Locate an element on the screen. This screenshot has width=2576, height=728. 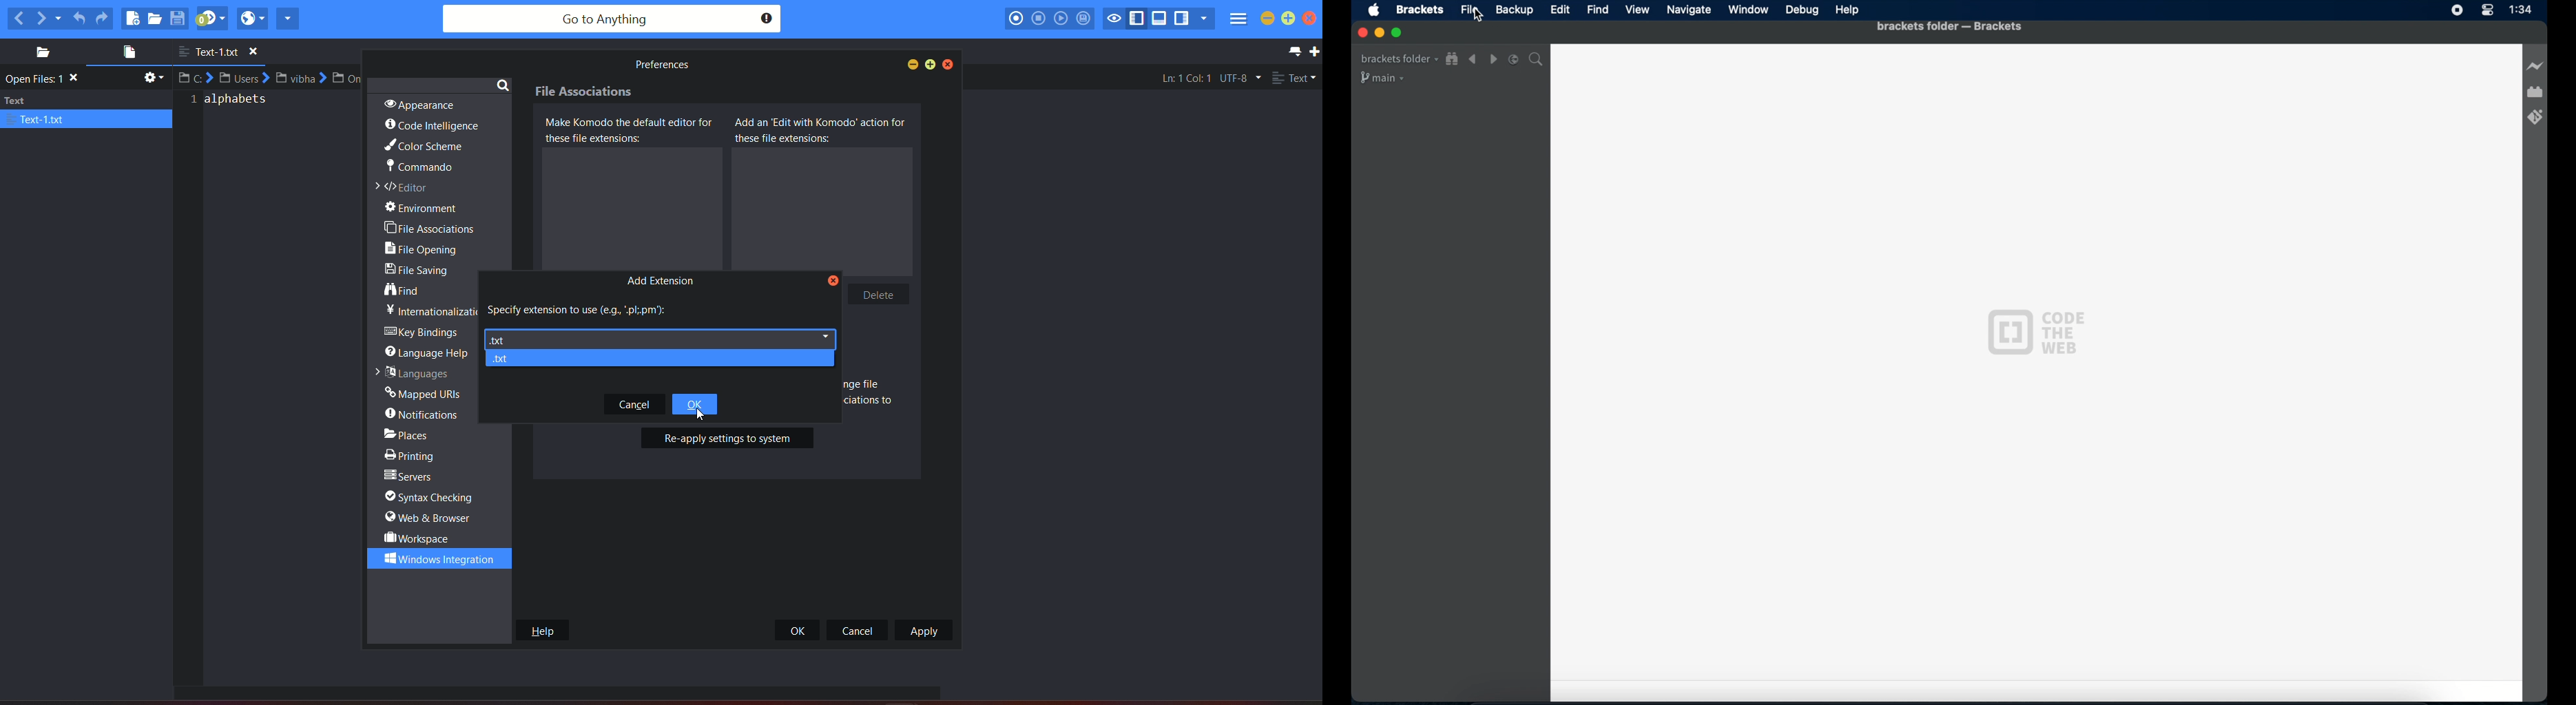
Search bar is located at coordinates (1536, 59).